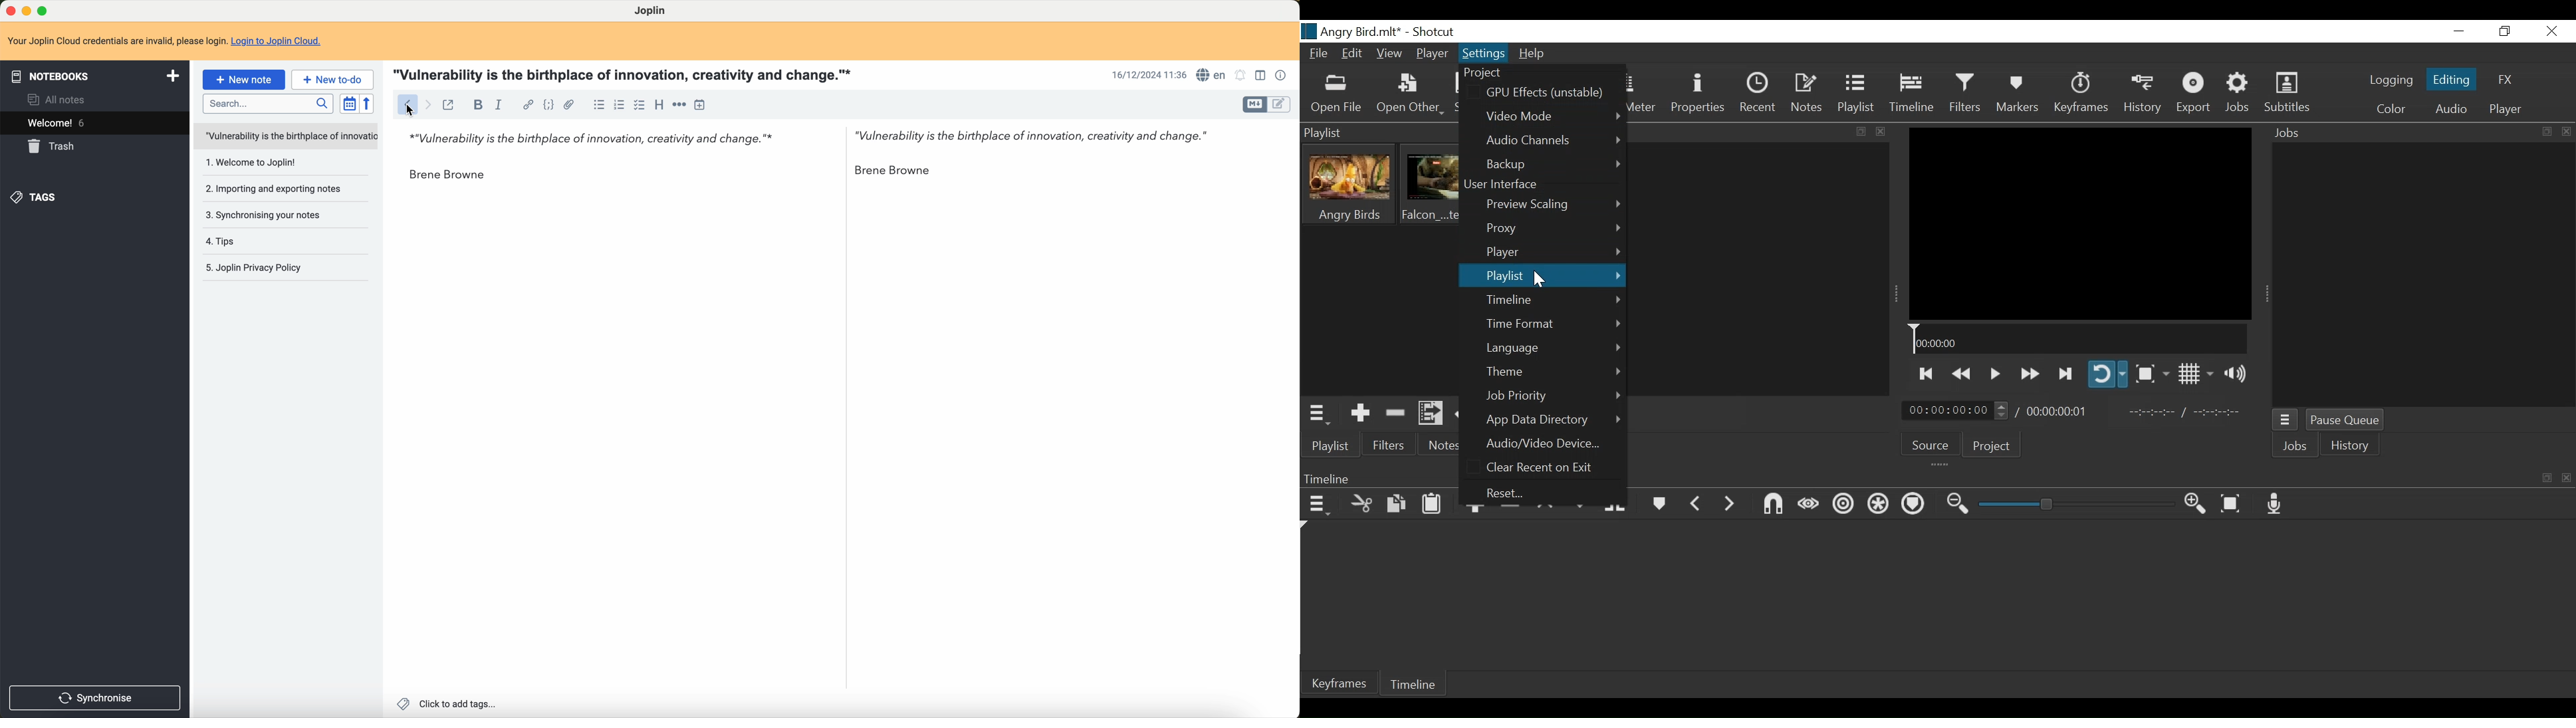  What do you see at coordinates (1435, 32) in the screenshot?
I see `Shotcut` at bounding box center [1435, 32].